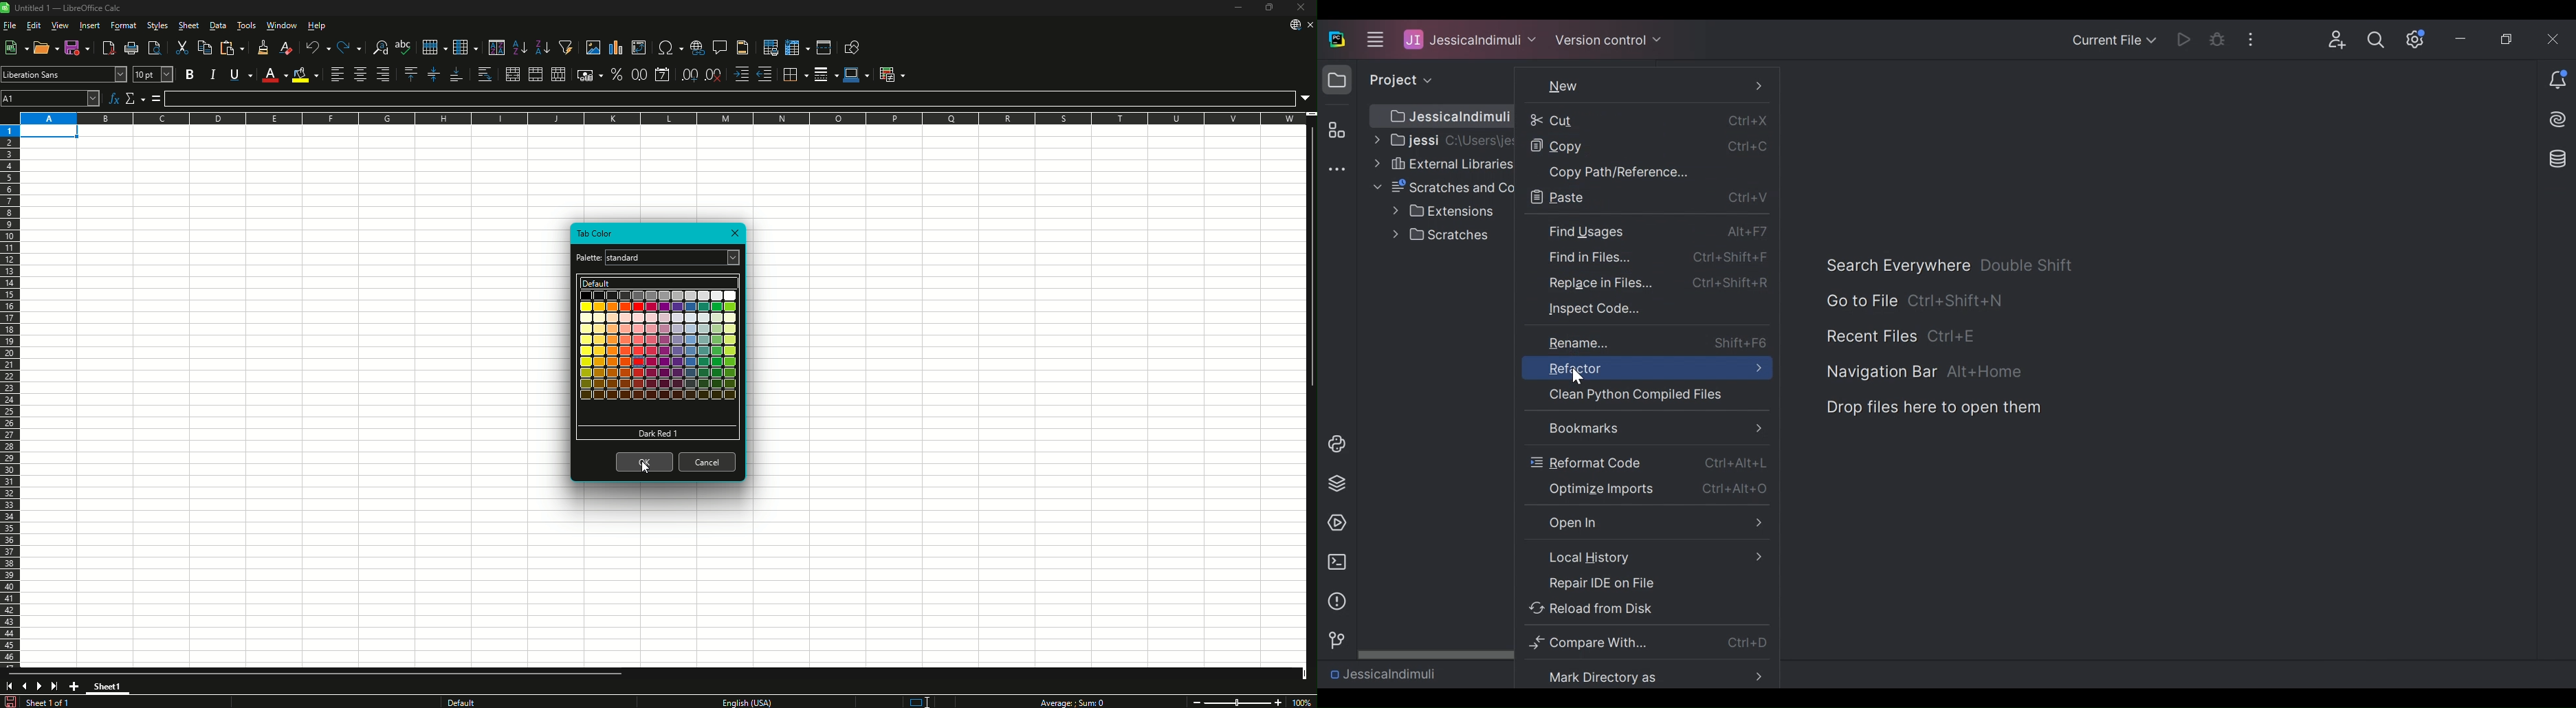  What do you see at coordinates (2558, 81) in the screenshot?
I see `Notification` at bounding box center [2558, 81].